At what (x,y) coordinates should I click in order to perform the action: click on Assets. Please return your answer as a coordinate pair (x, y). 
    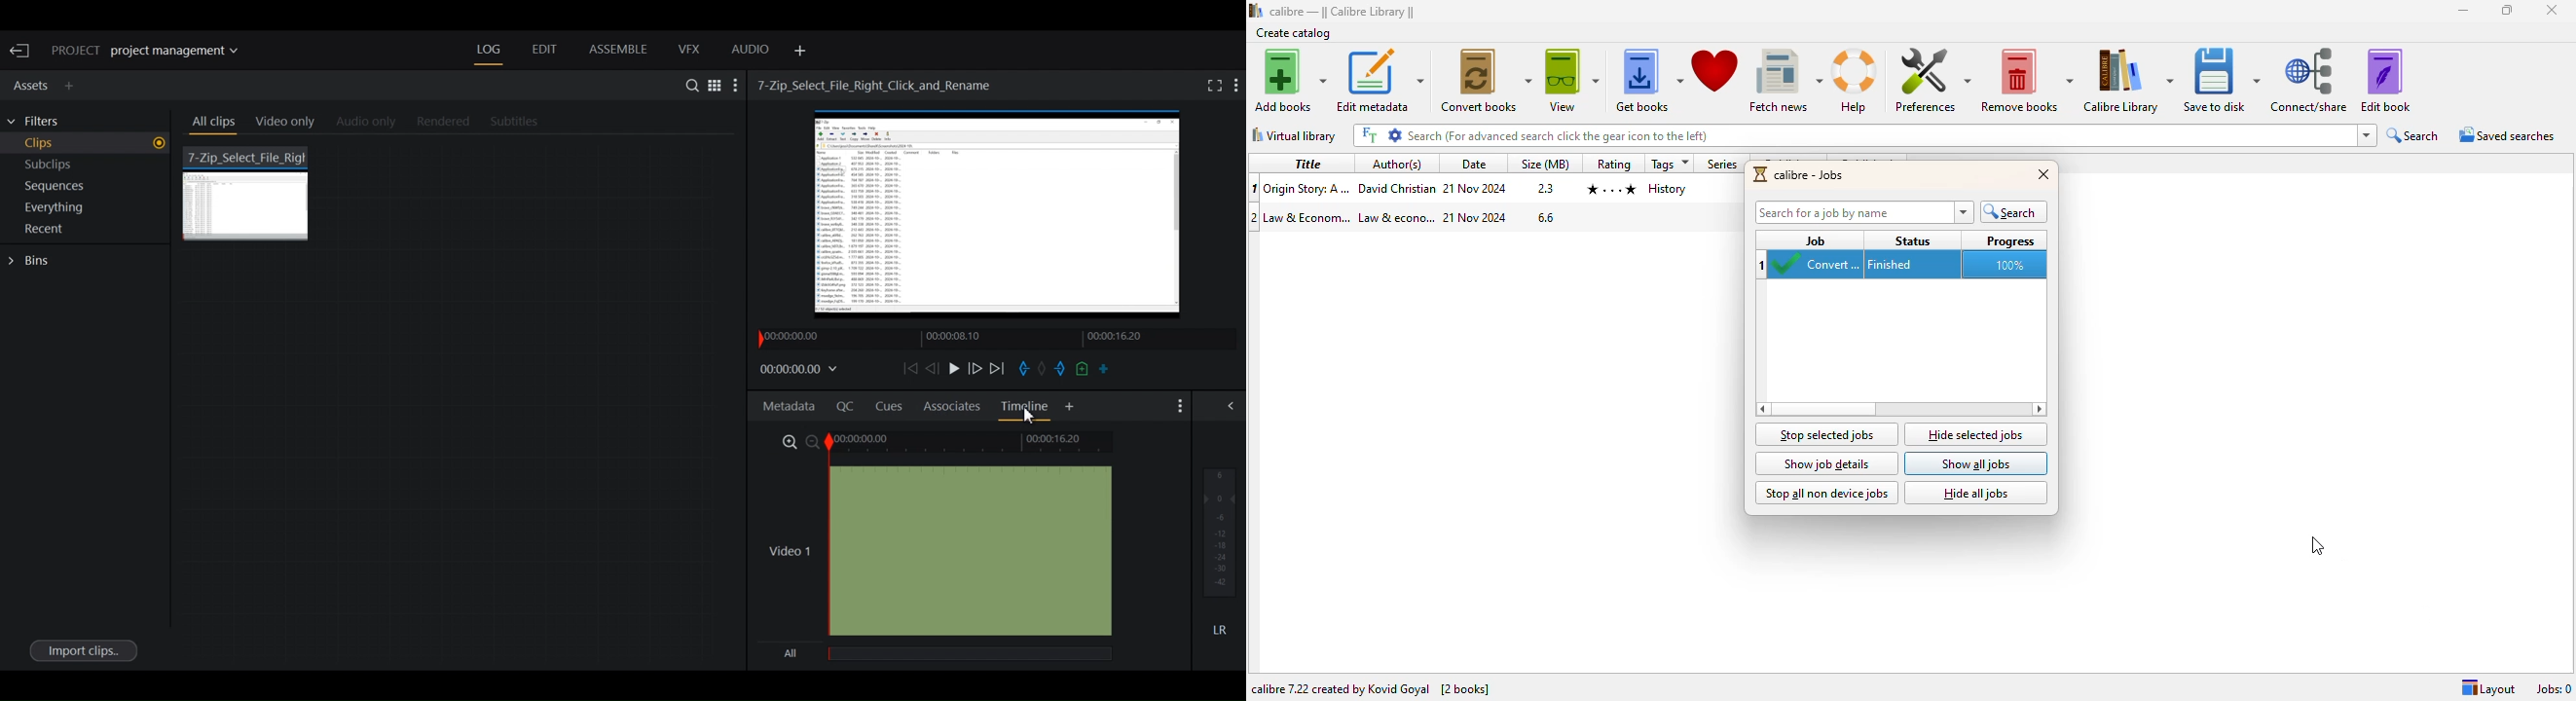
    Looking at the image, I should click on (29, 84).